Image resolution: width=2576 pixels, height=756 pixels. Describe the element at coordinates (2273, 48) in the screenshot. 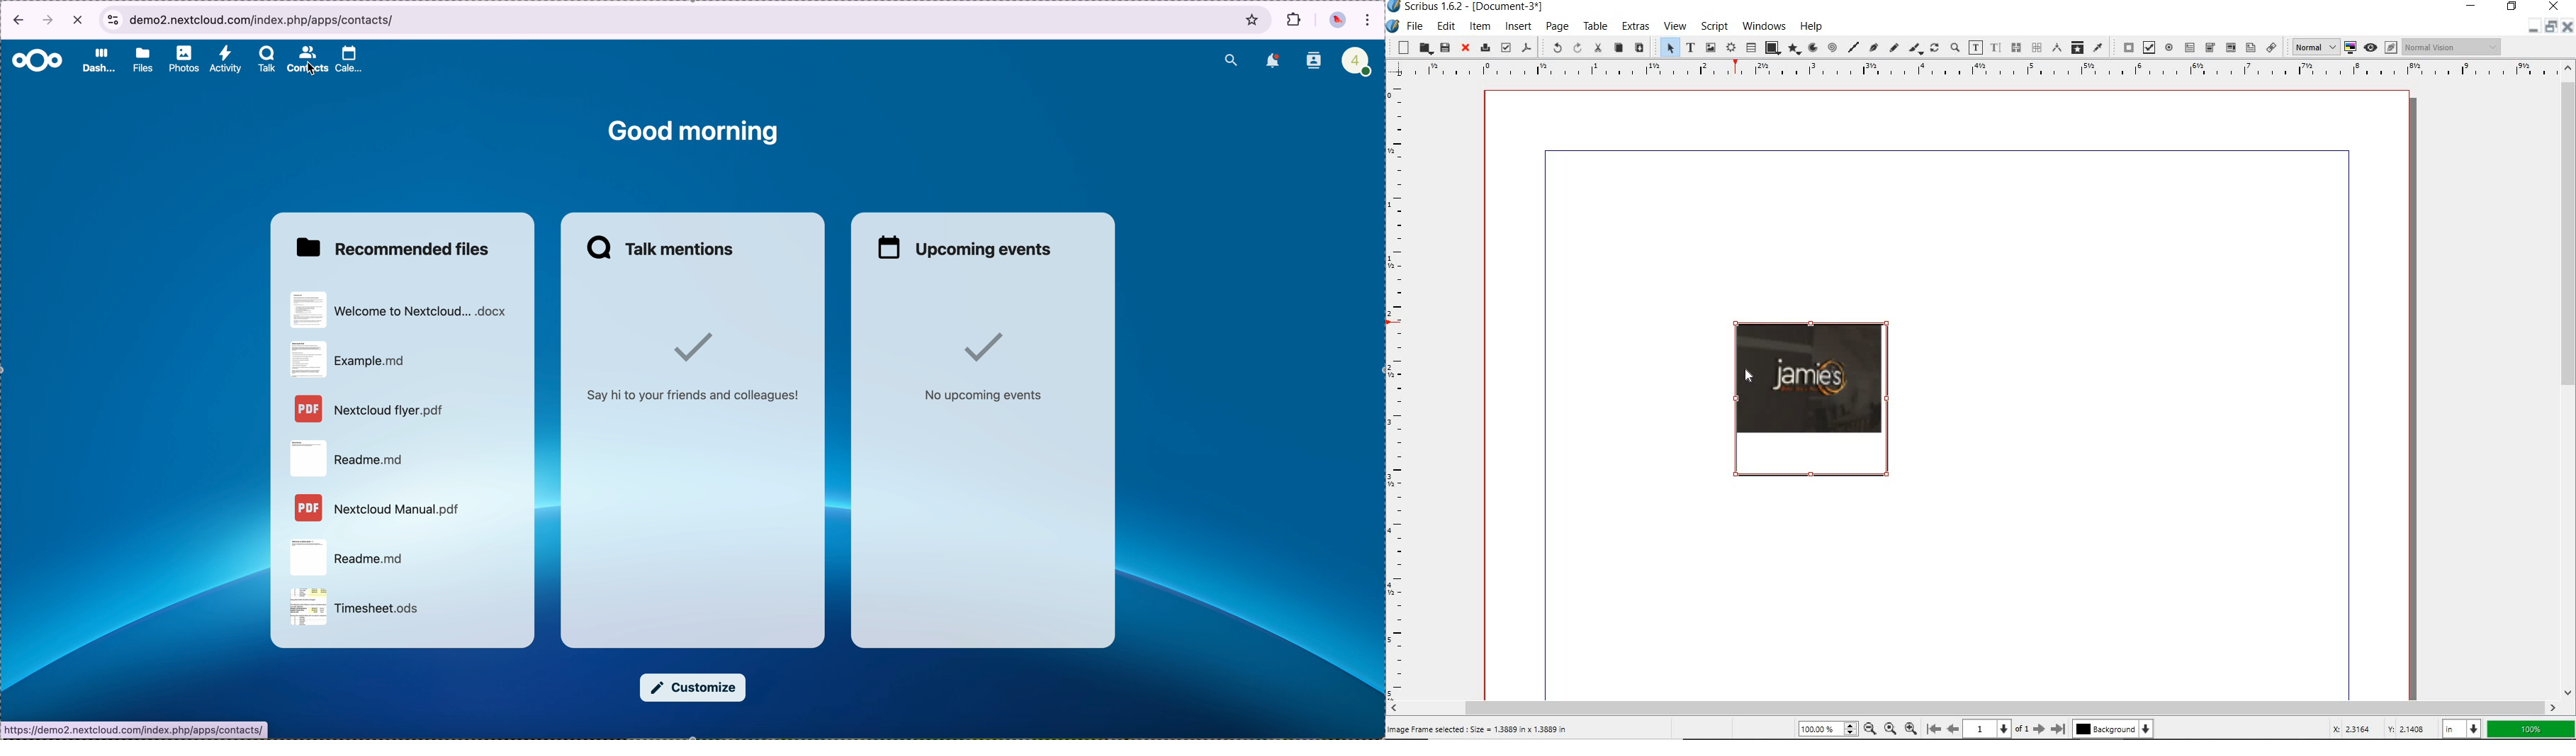

I see `link annotation` at that location.